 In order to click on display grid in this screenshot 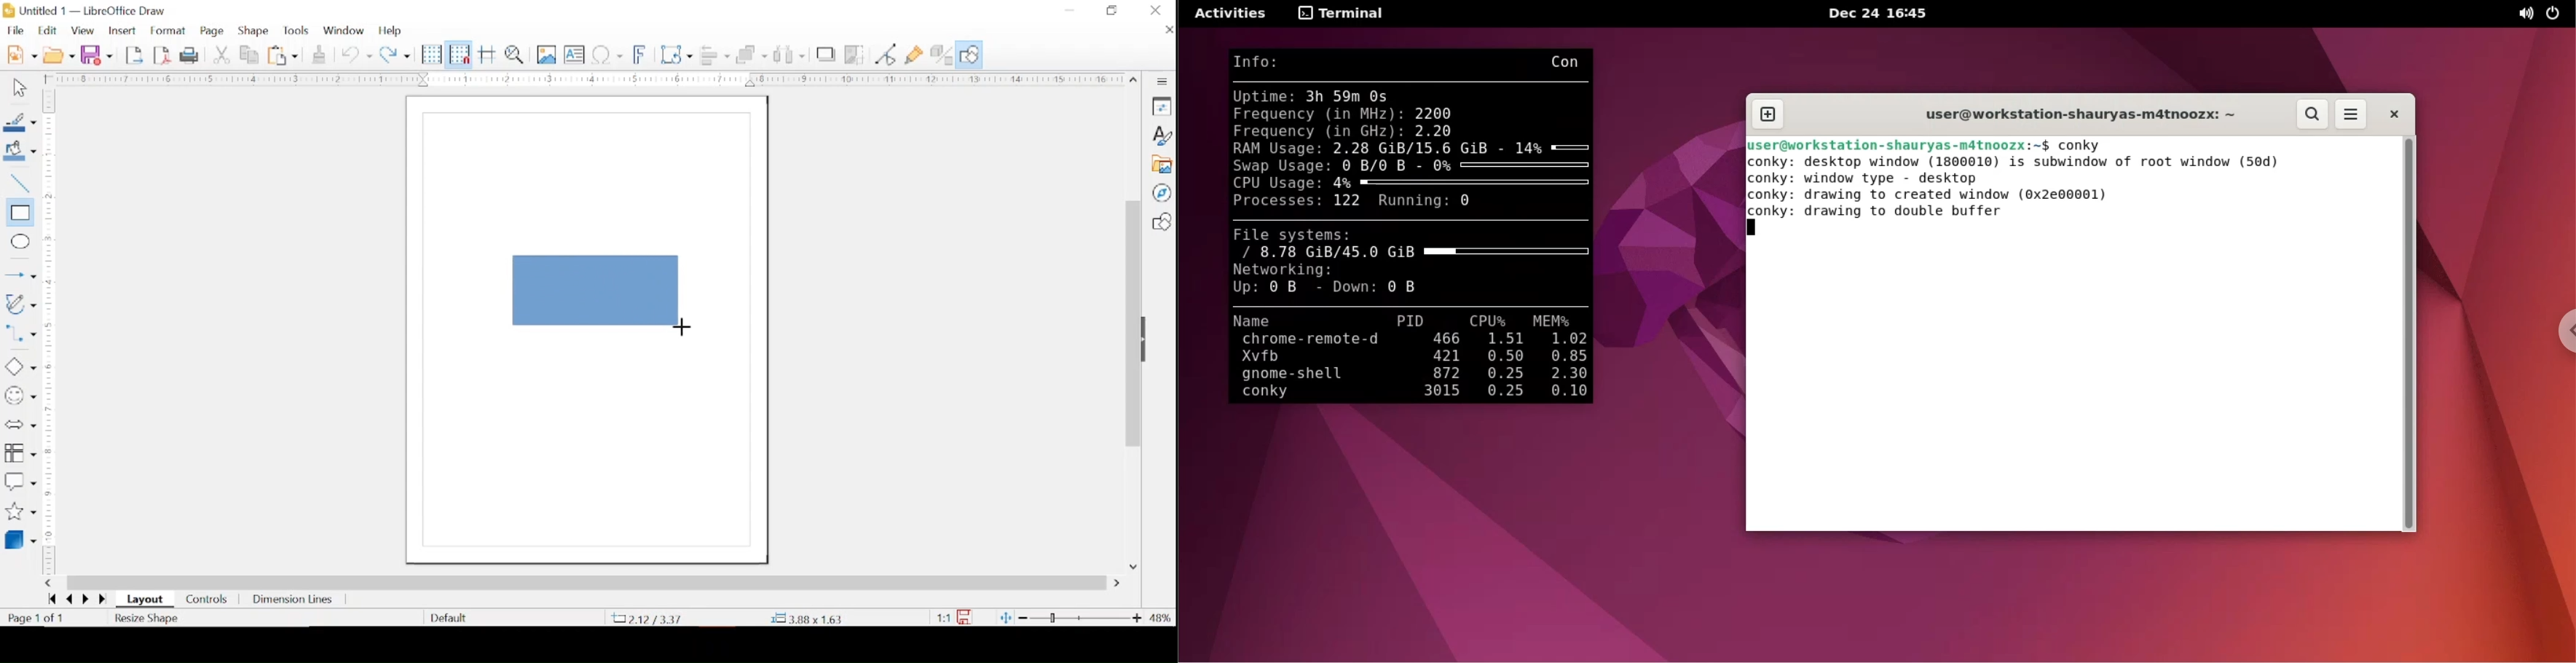, I will do `click(432, 55)`.